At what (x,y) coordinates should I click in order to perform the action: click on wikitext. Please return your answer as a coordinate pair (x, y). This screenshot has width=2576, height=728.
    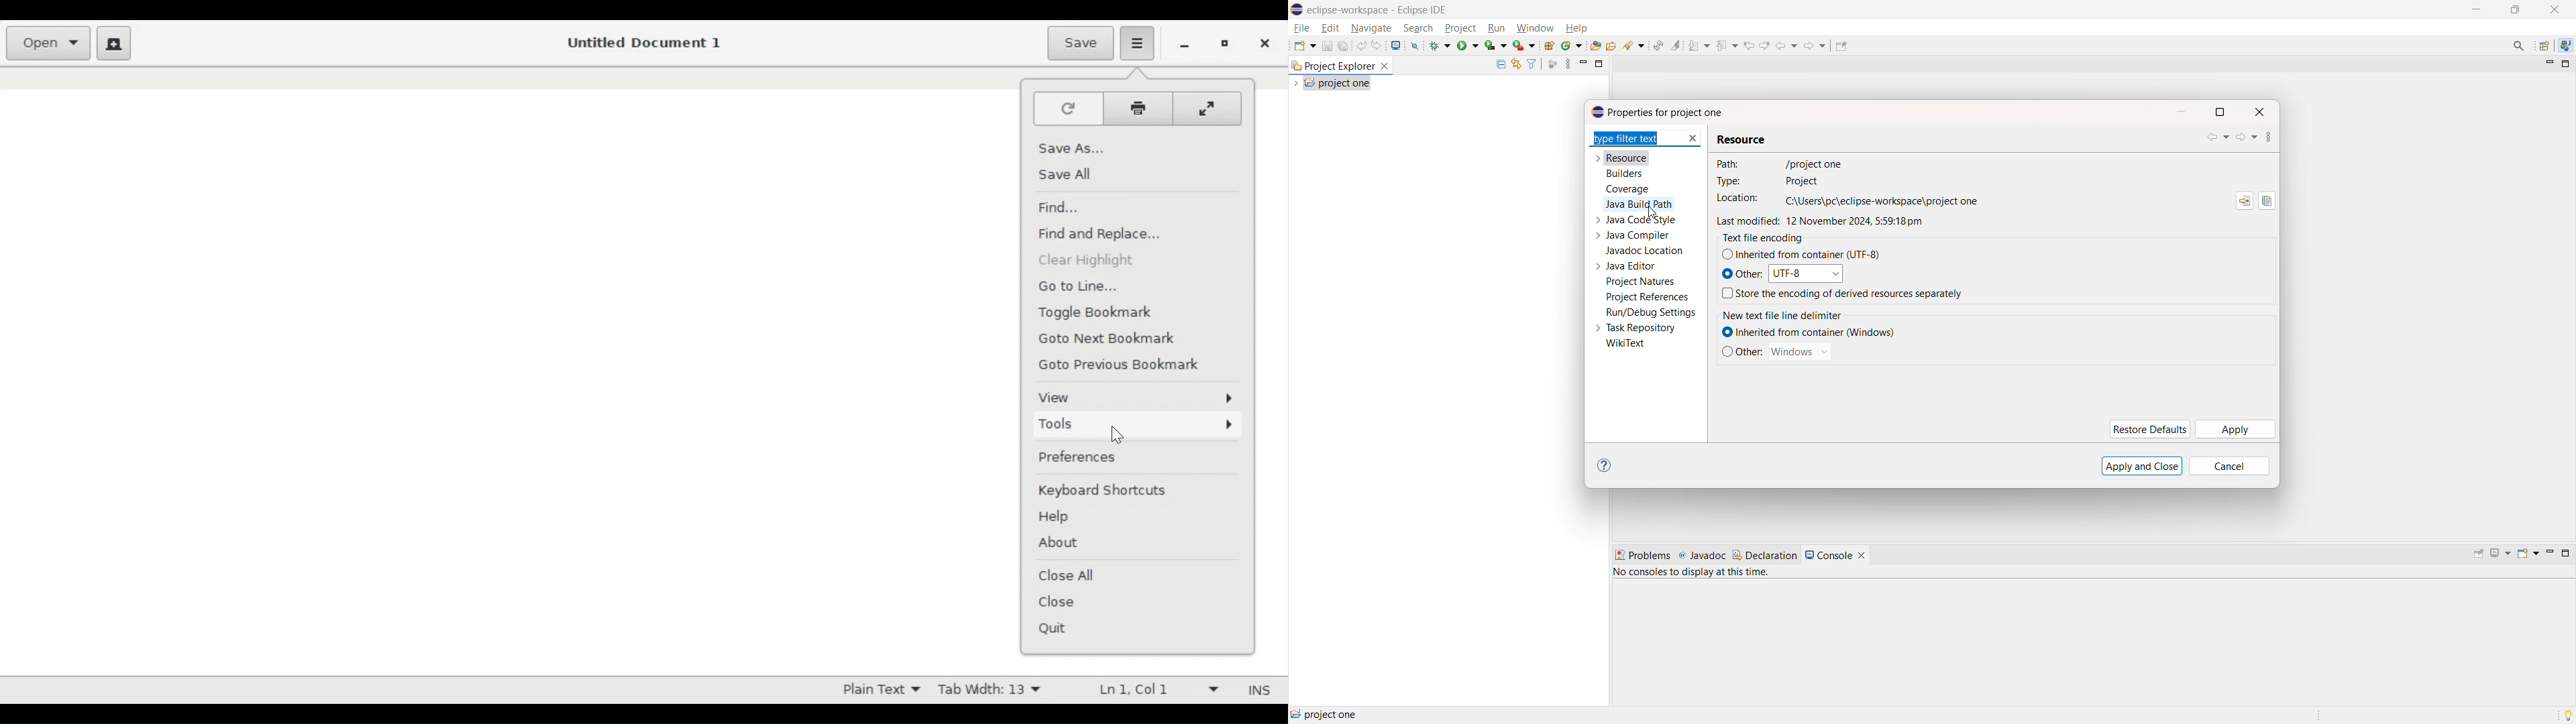
    Looking at the image, I should click on (1626, 344).